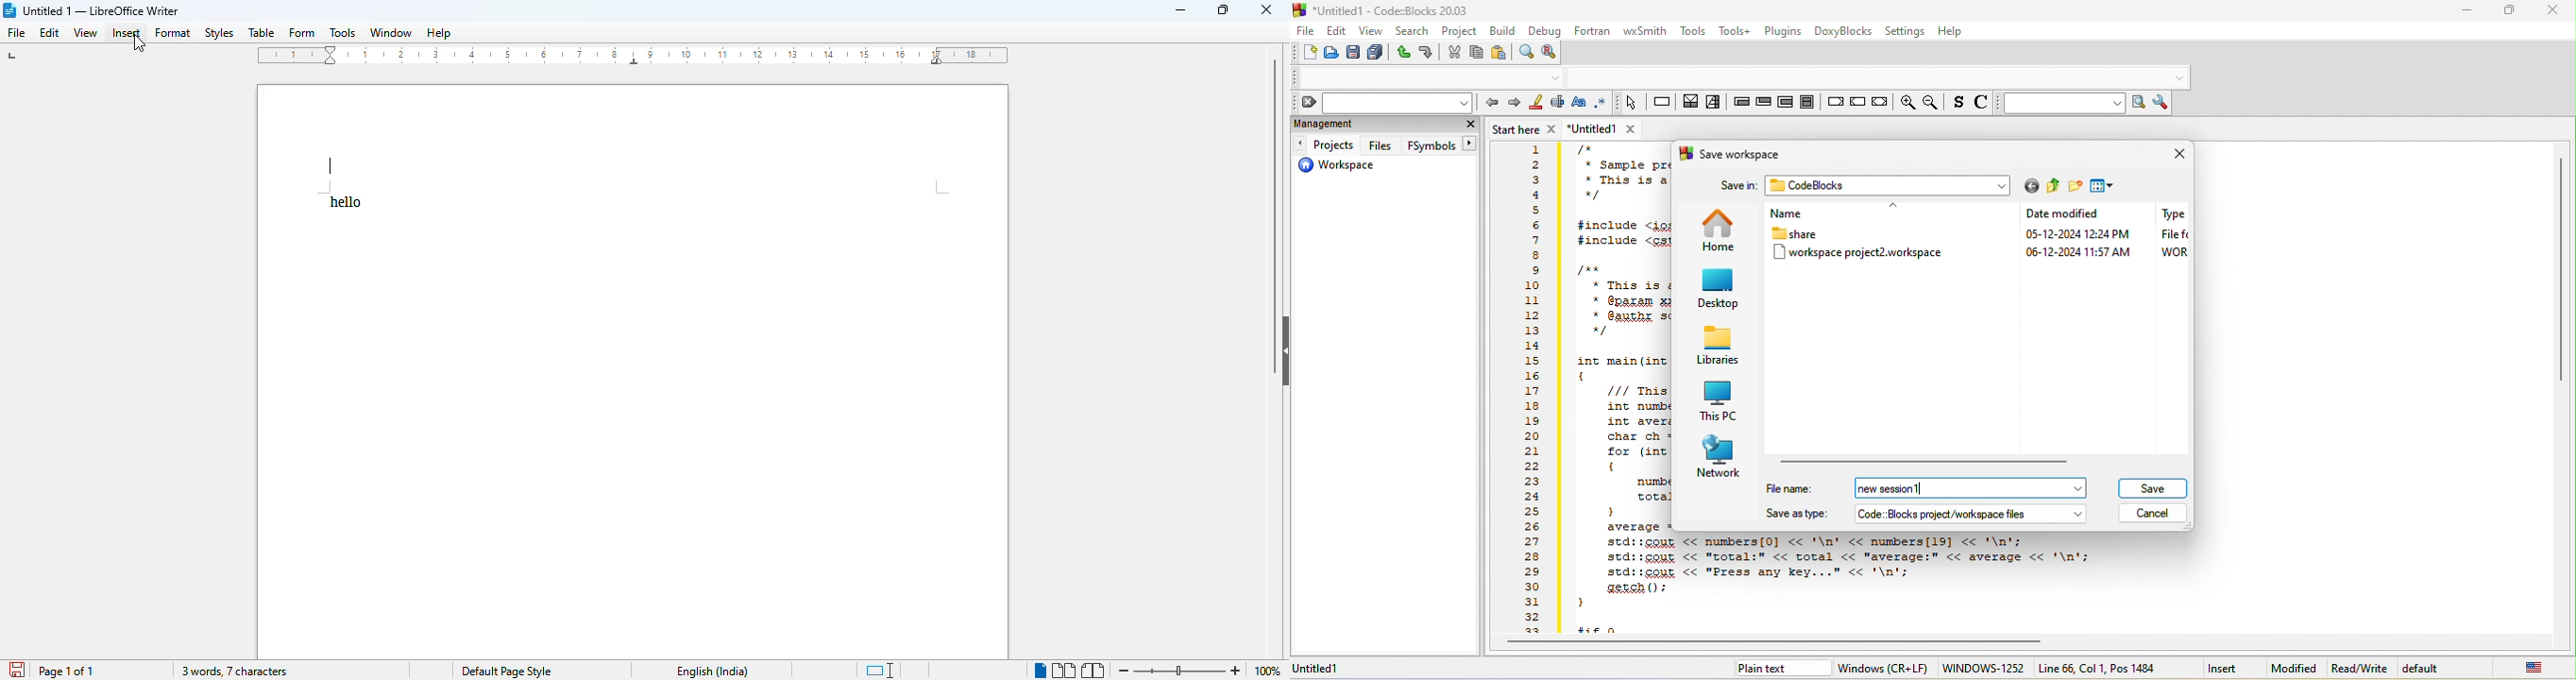 This screenshot has width=2576, height=700. Describe the element at coordinates (1525, 52) in the screenshot. I see `find` at that location.